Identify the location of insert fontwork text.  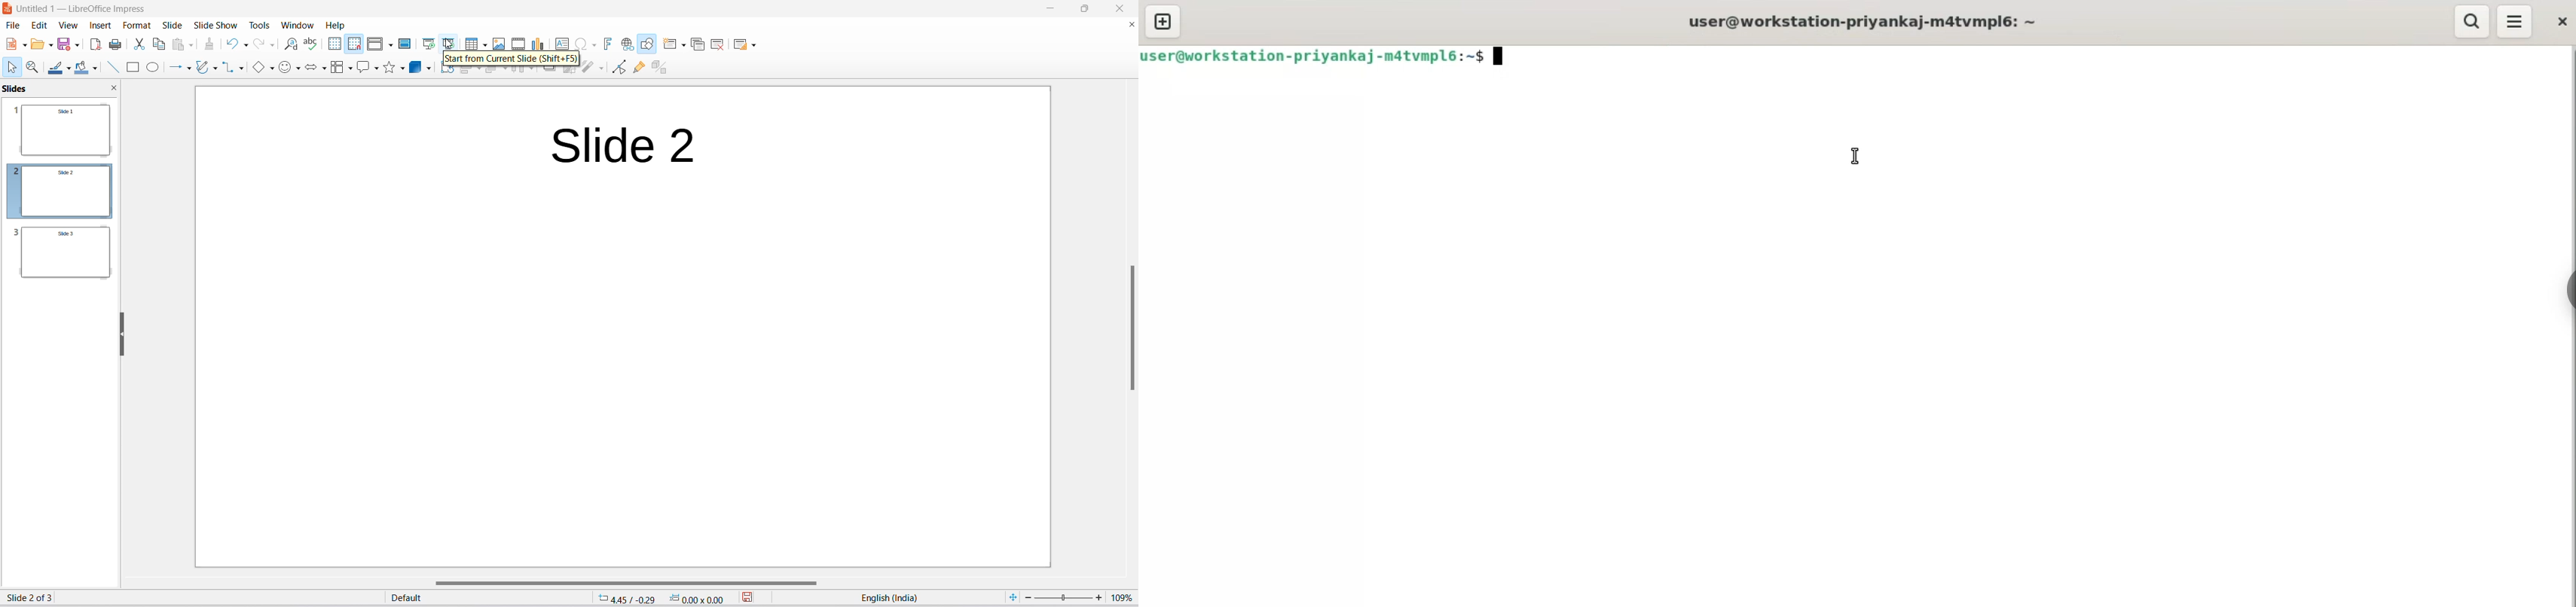
(610, 44).